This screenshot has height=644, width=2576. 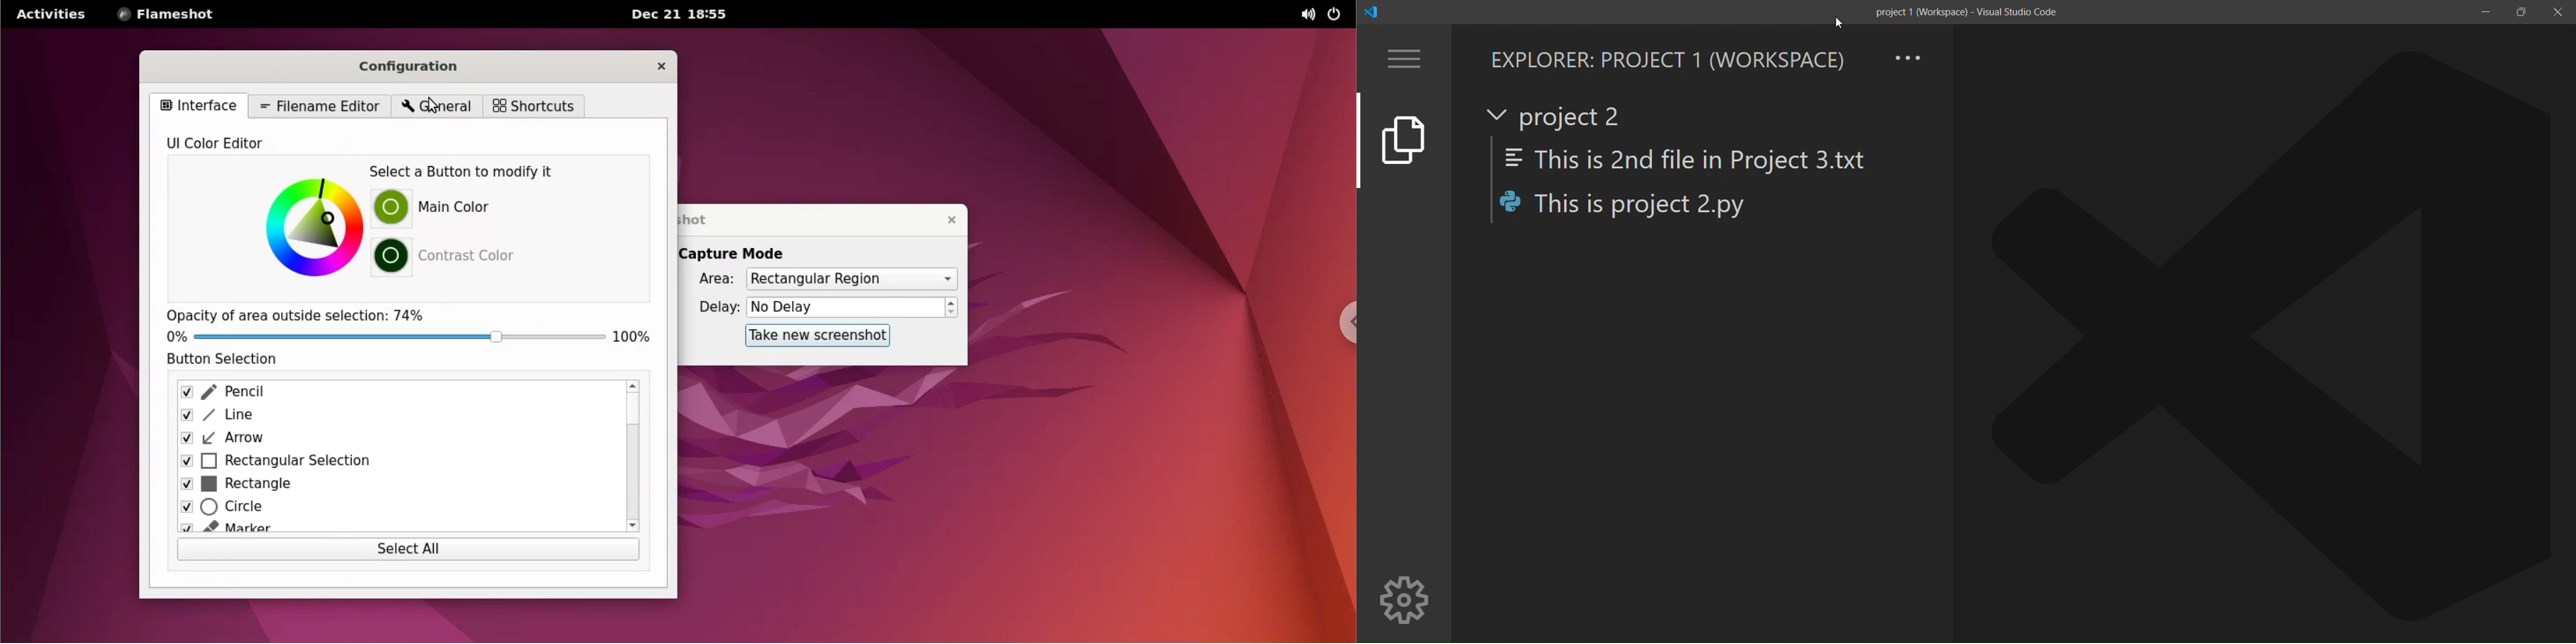 I want to click on sound options, so click(x=1304, y=15).